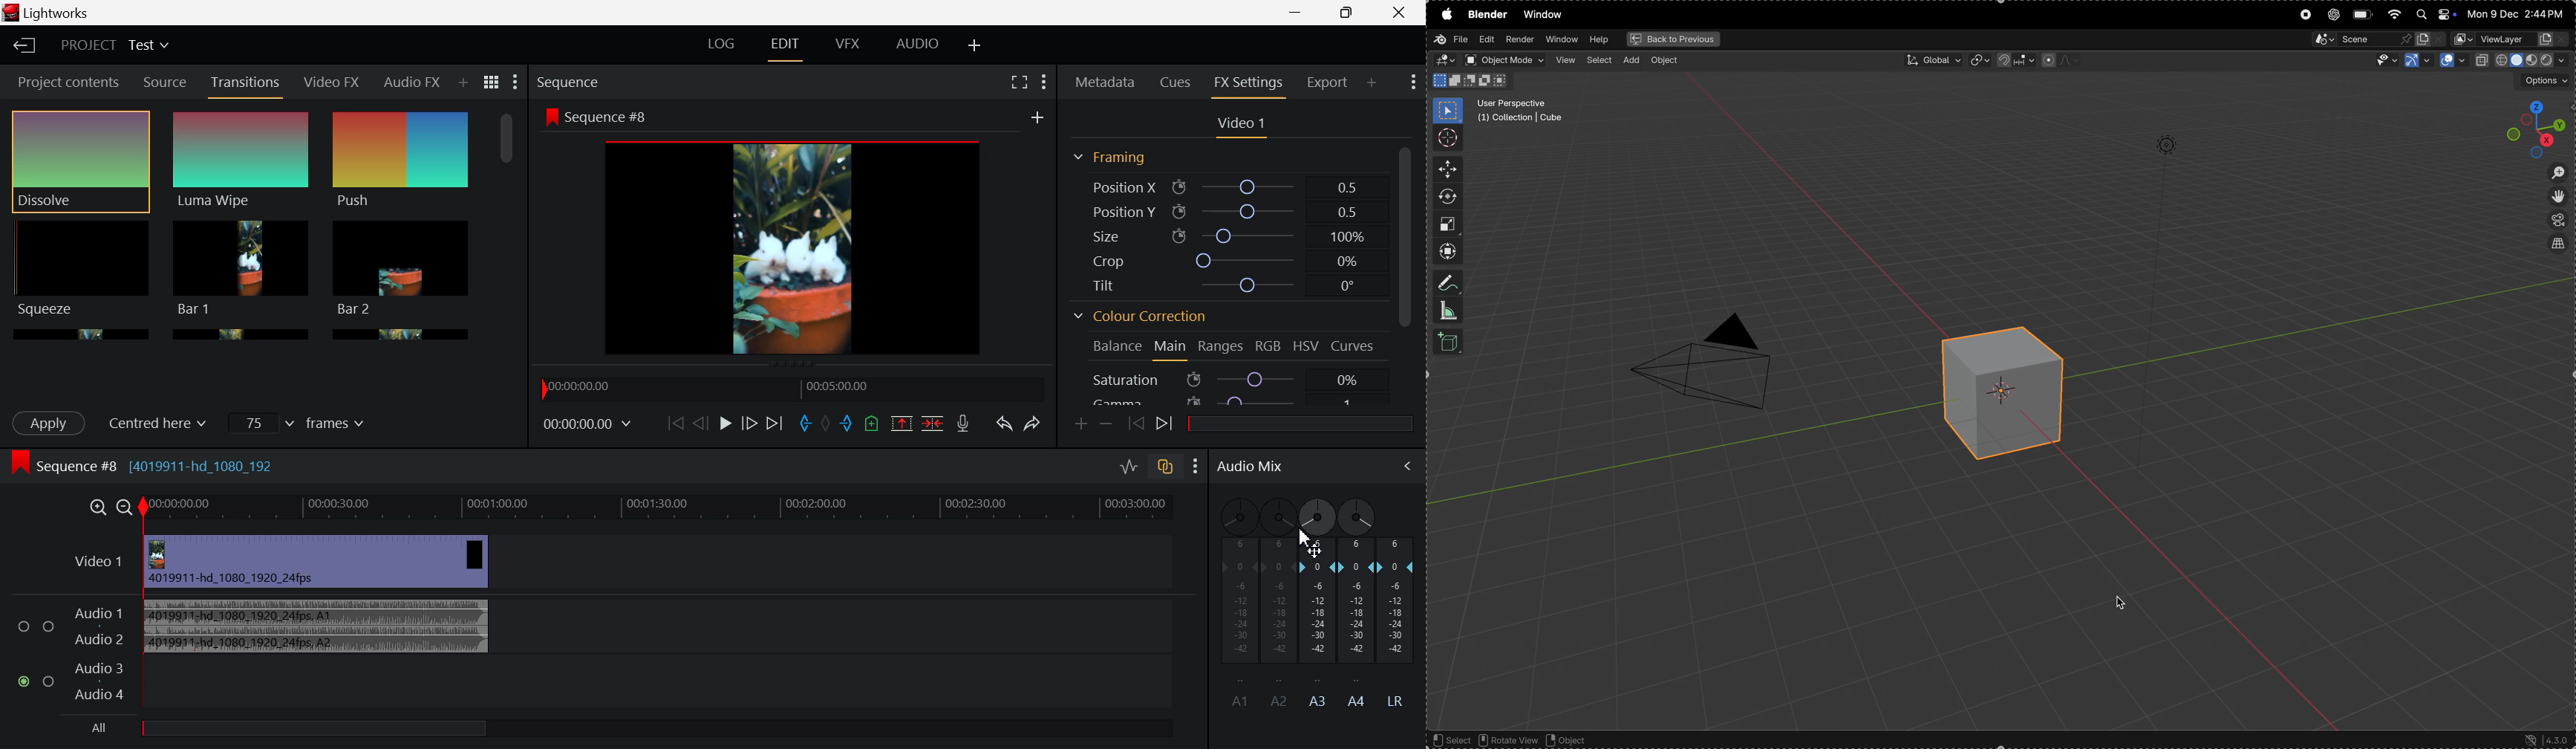 This screenshot has width=2576, height=756. What do you see at coordinates (750, 423) in the screenshot?
I see `Go Forward` at bounding box center [750, 423].